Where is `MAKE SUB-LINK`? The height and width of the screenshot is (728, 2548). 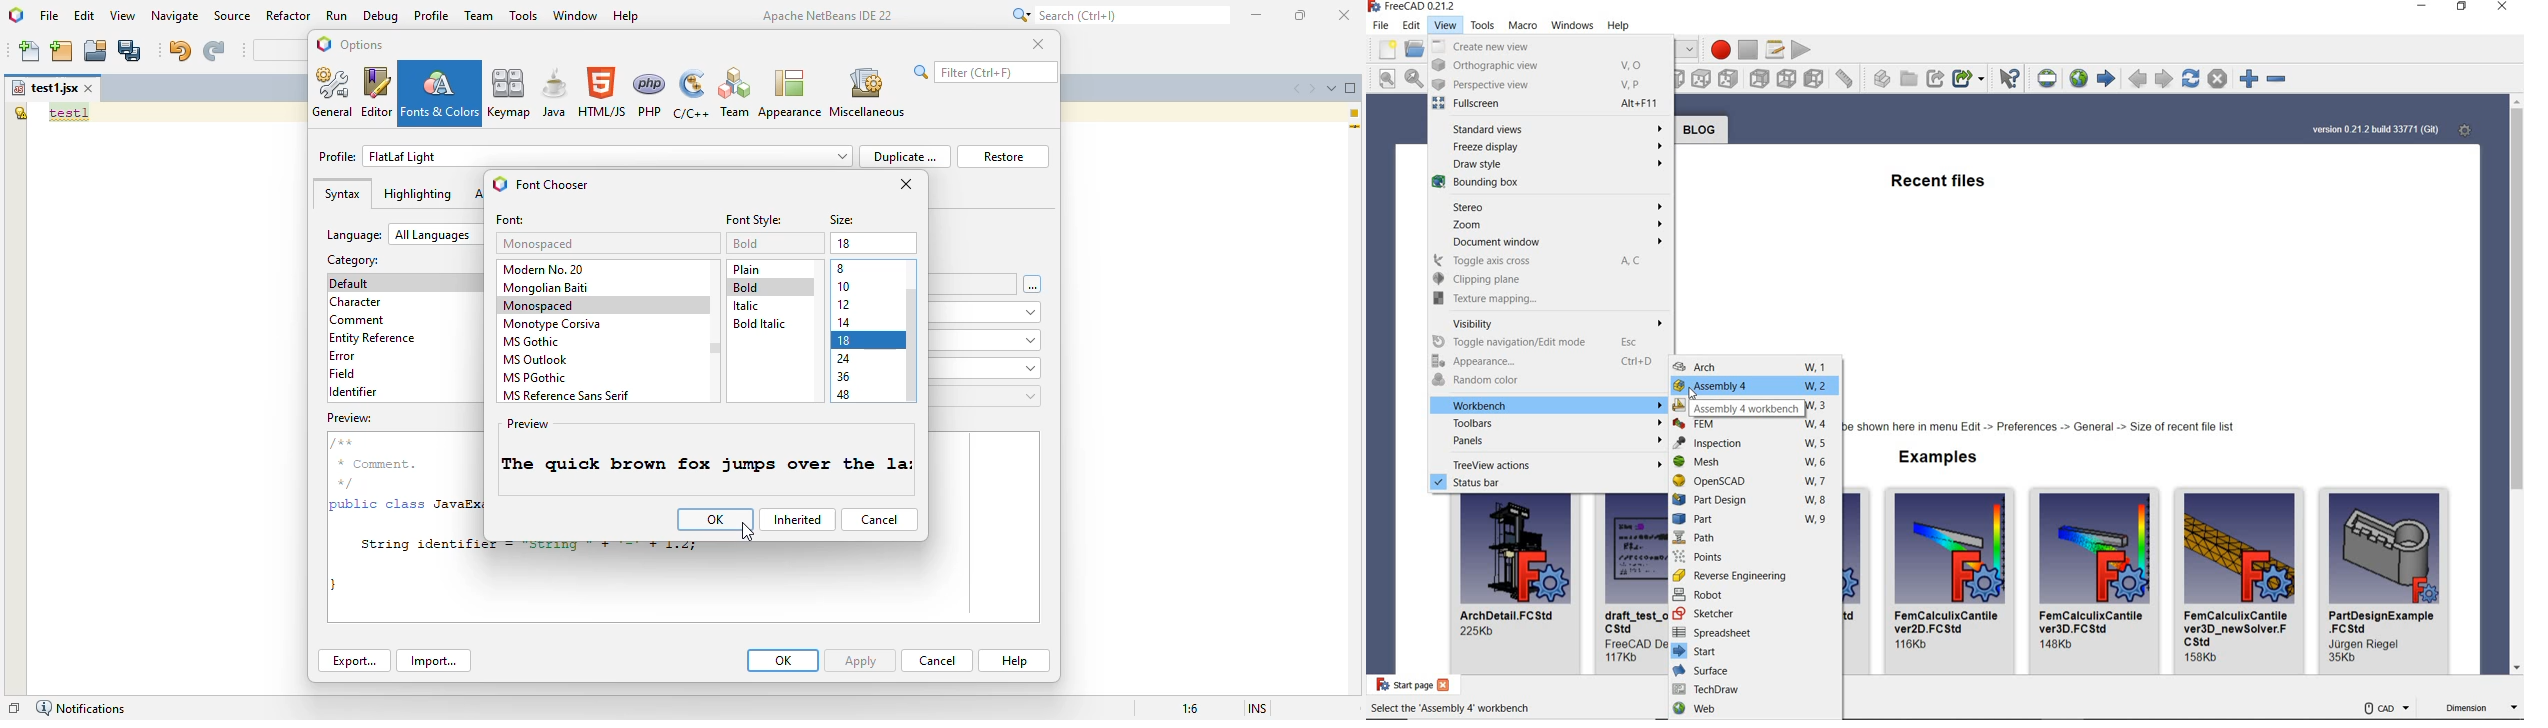
MAKE SUB-LINK is located at coordinates (1971, 78).